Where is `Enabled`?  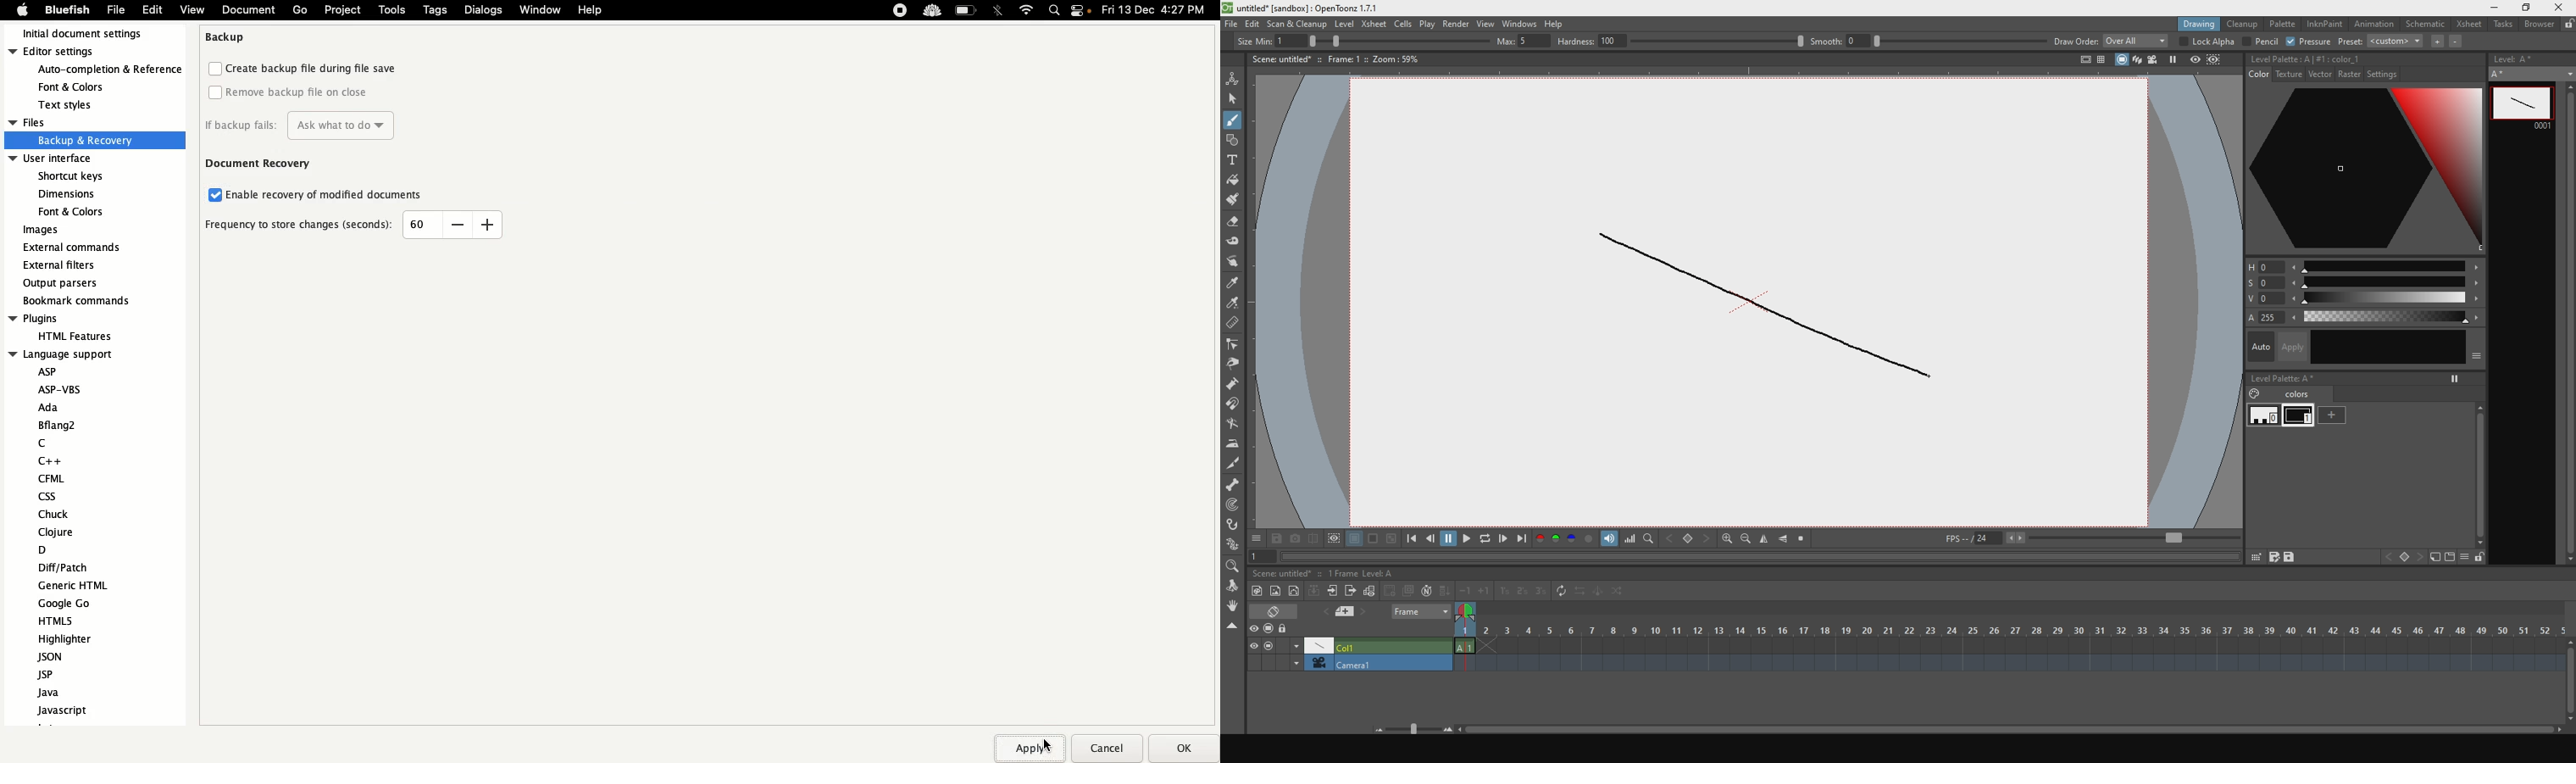 Enabled is located at coordinates (212, 195).